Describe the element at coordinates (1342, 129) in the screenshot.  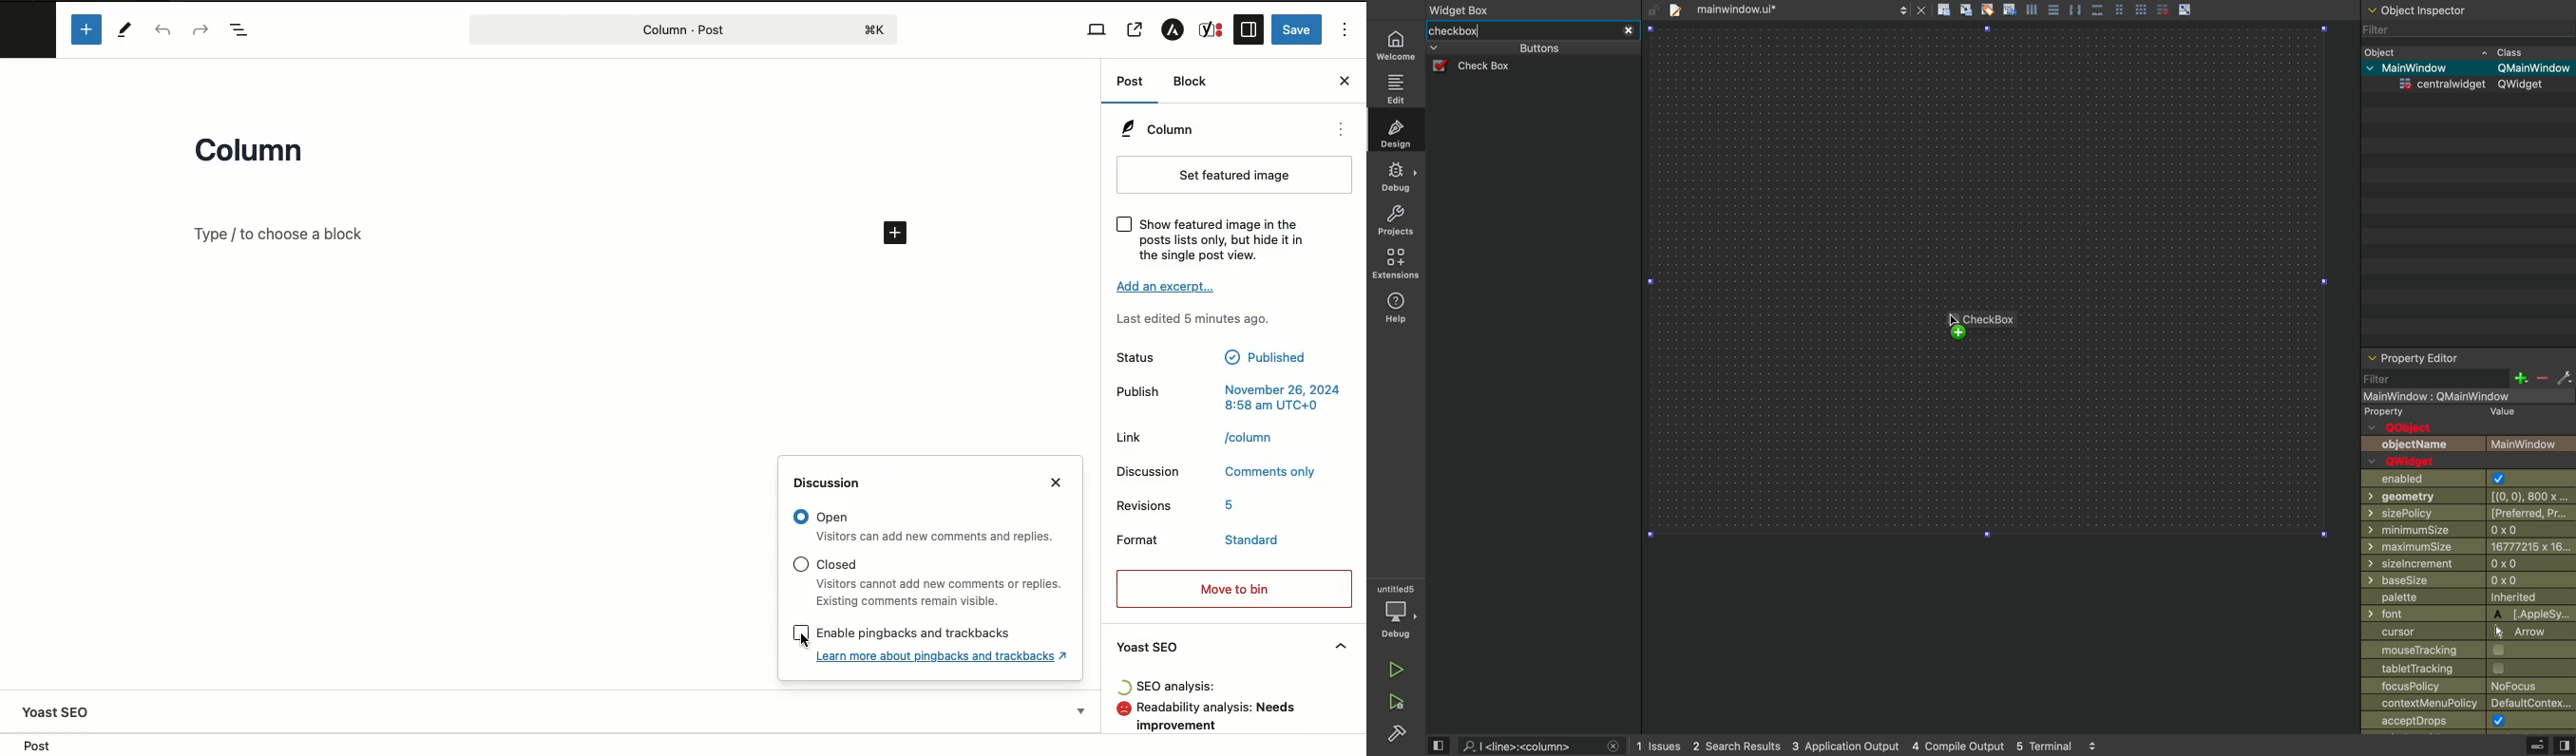
I see `more` at that location.